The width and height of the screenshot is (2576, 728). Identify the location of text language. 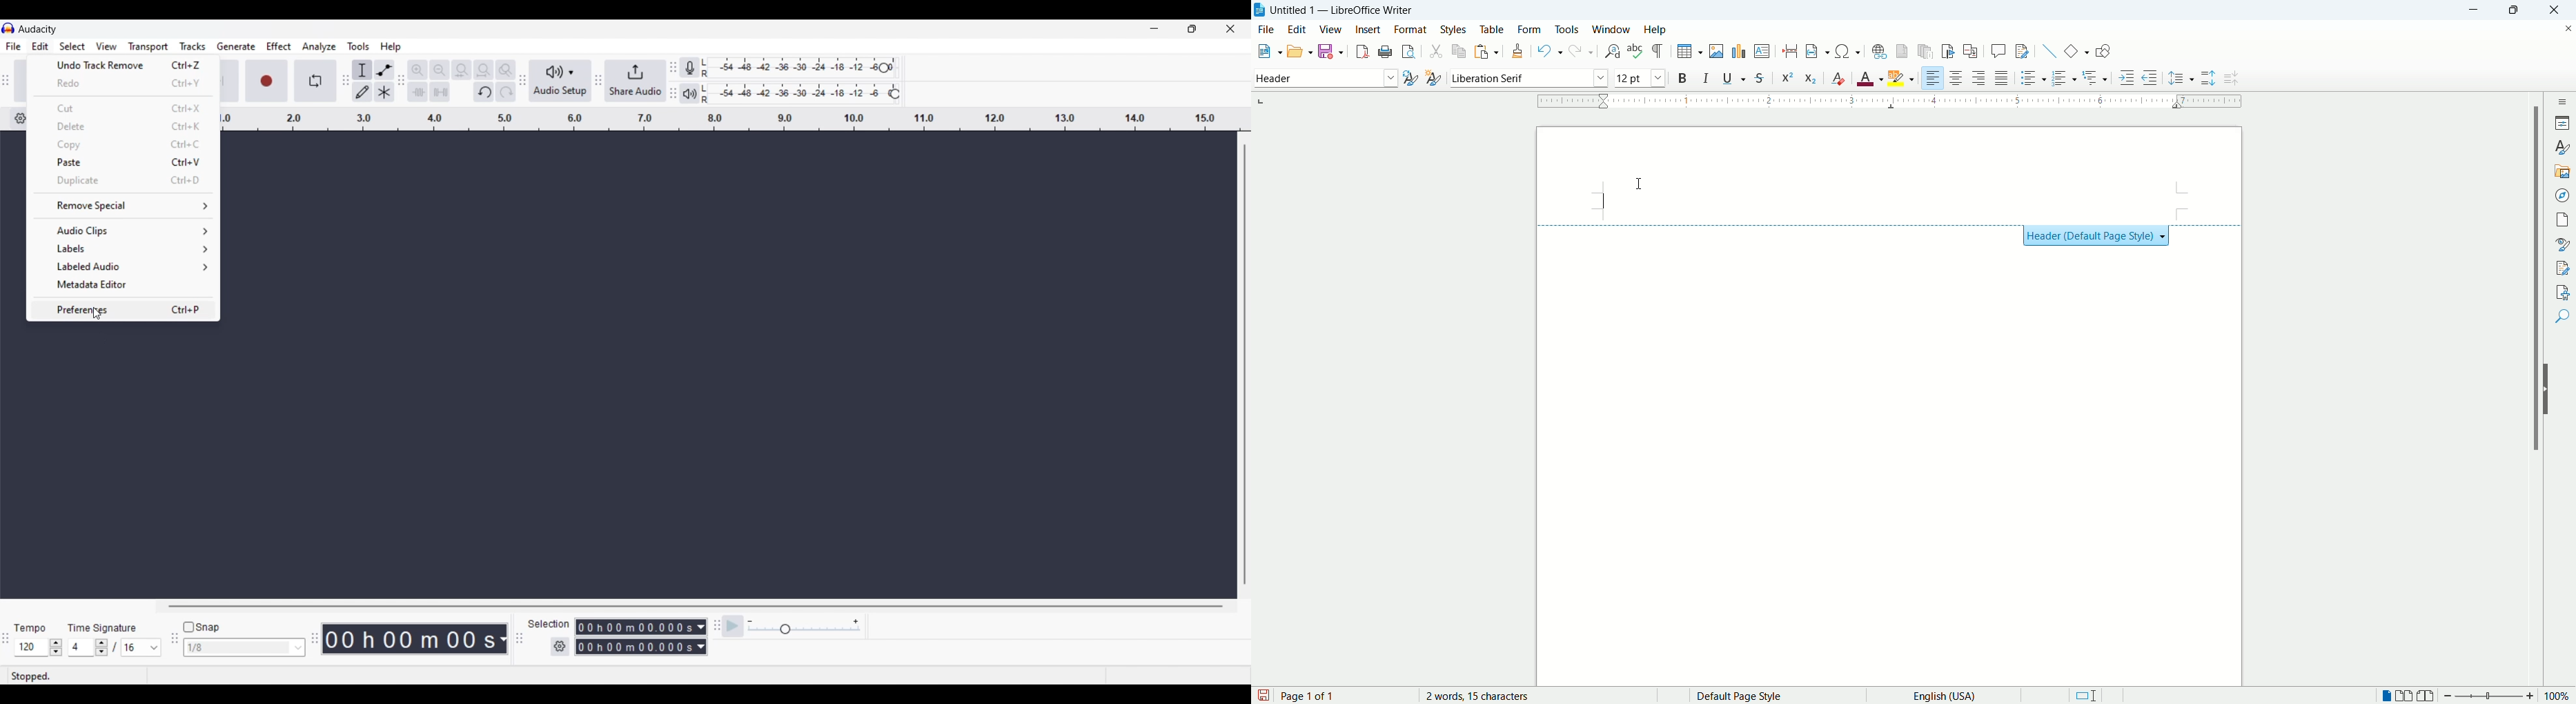
(1965, 695).